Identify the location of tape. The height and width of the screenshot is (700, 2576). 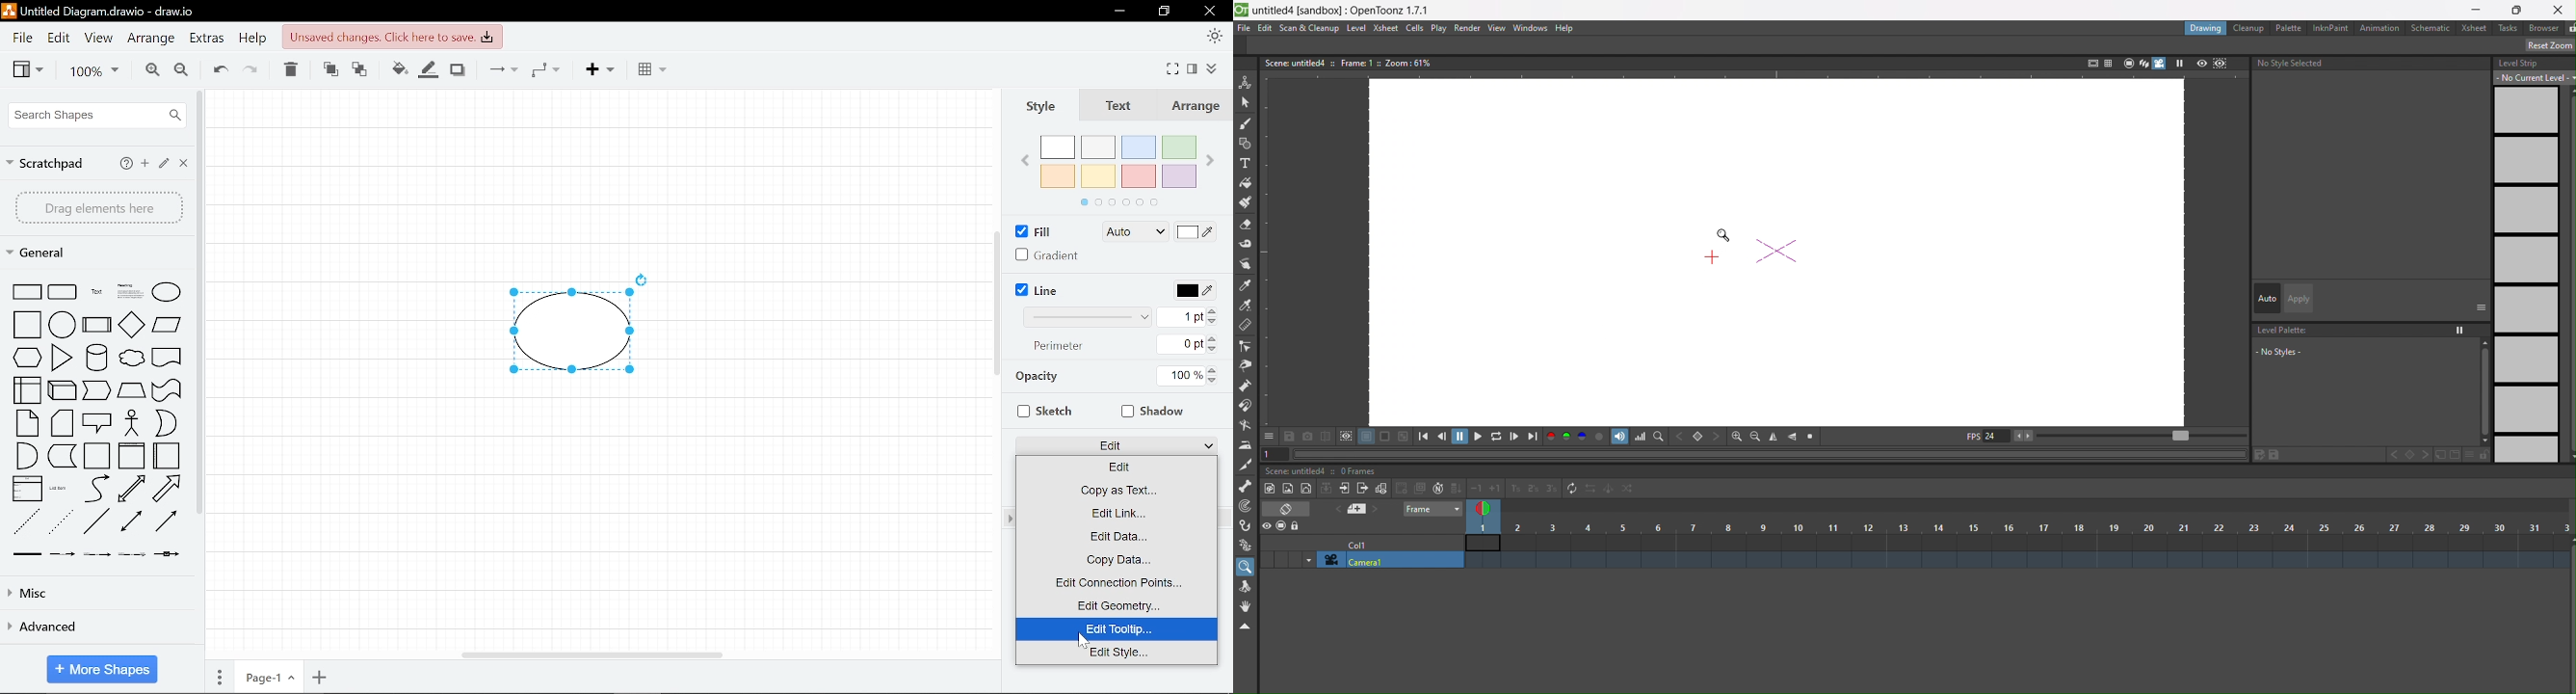
(169, 390).